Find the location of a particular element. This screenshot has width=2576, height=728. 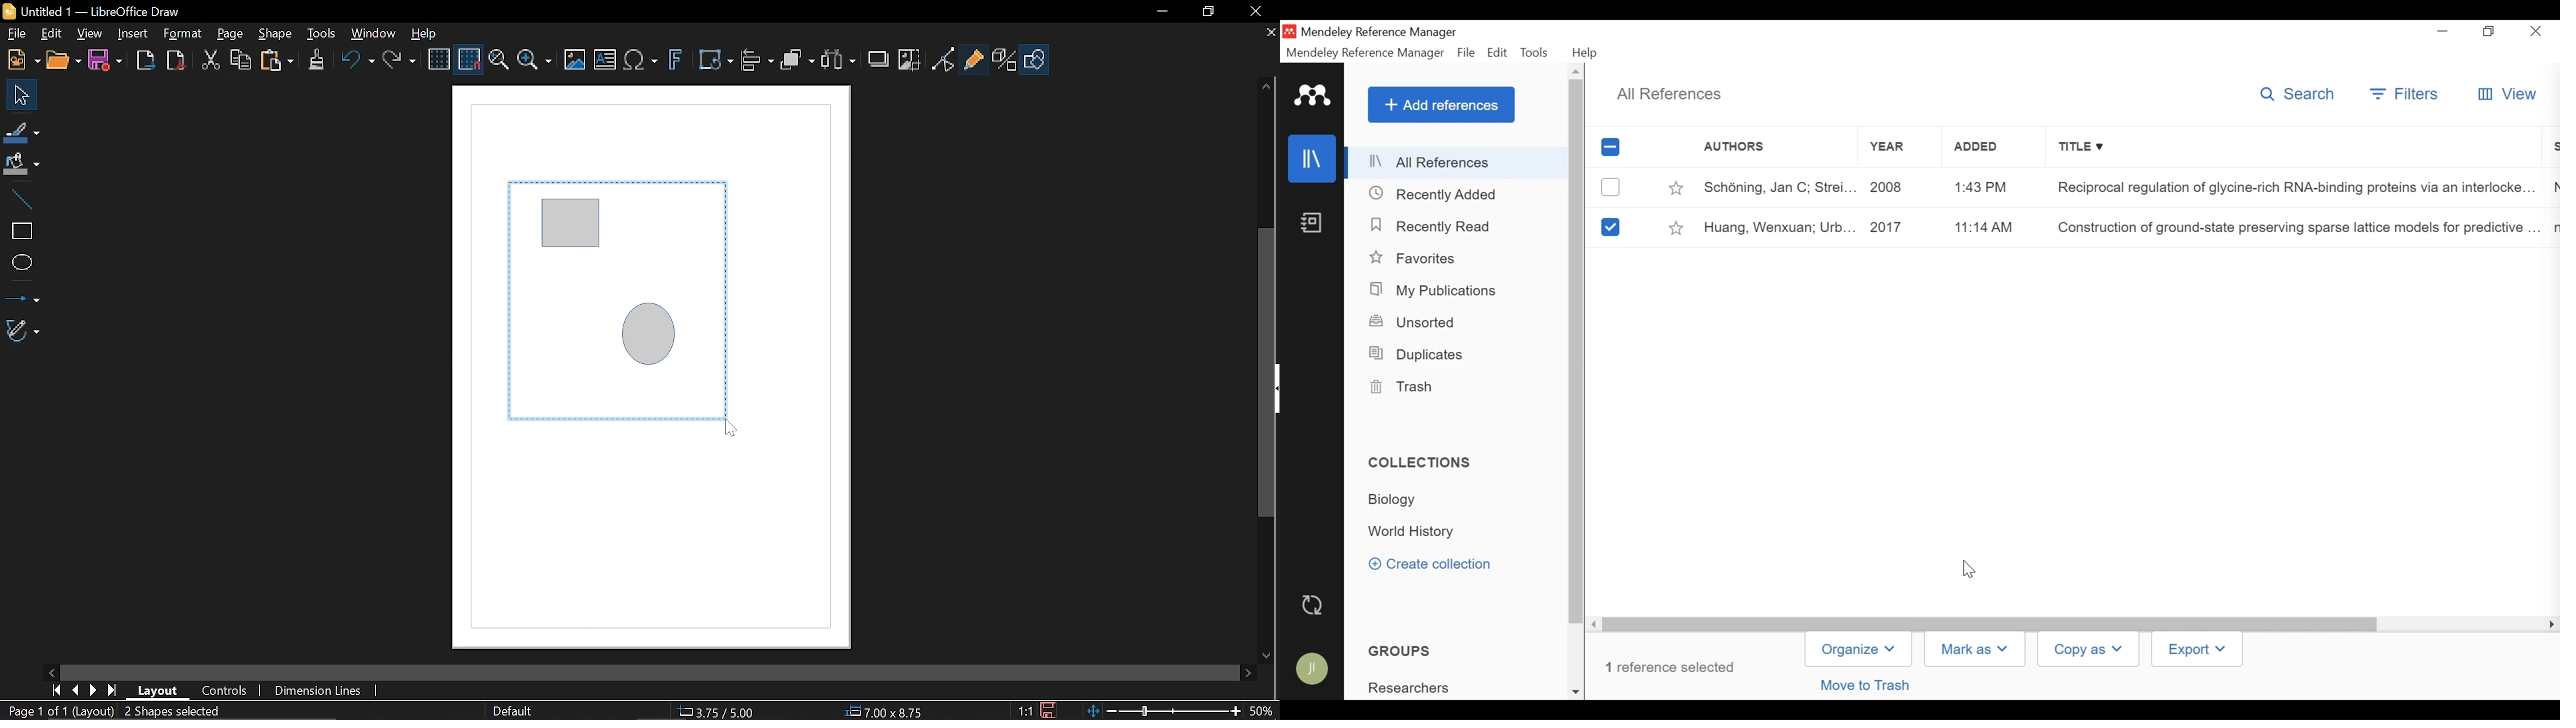

Help is located at coordinates (428, 33).